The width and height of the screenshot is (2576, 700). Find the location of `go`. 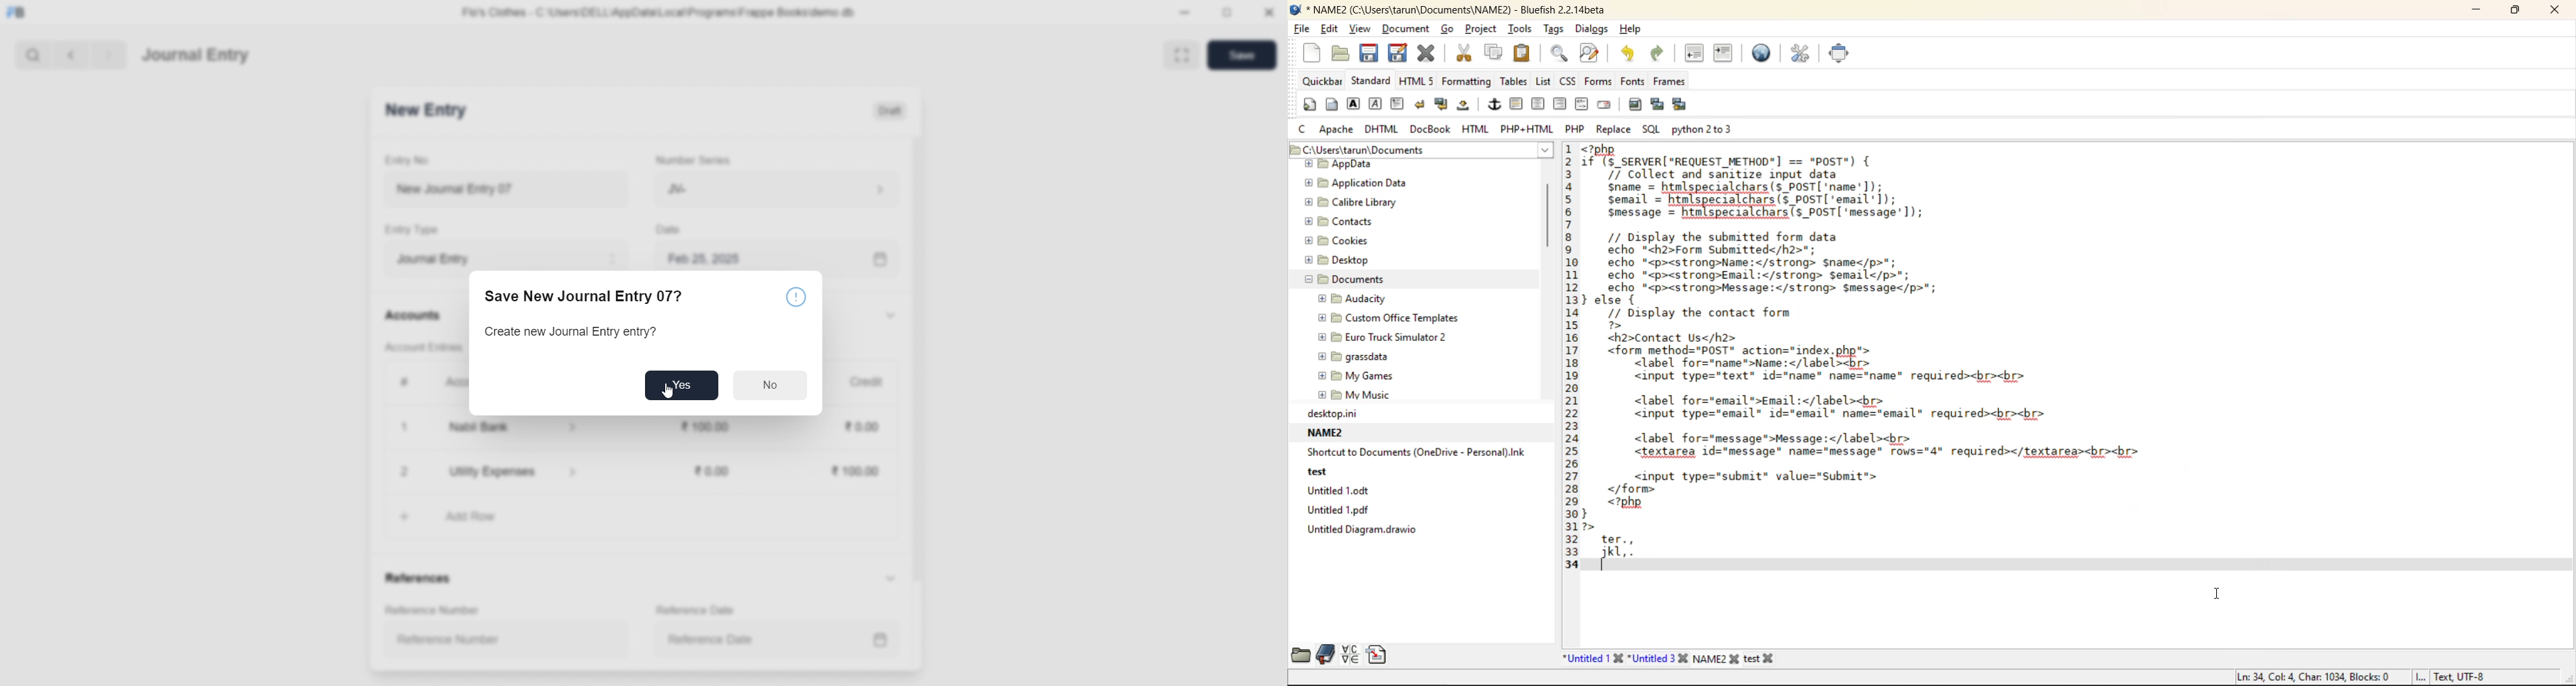

go is located at coordinates (1447, 30).